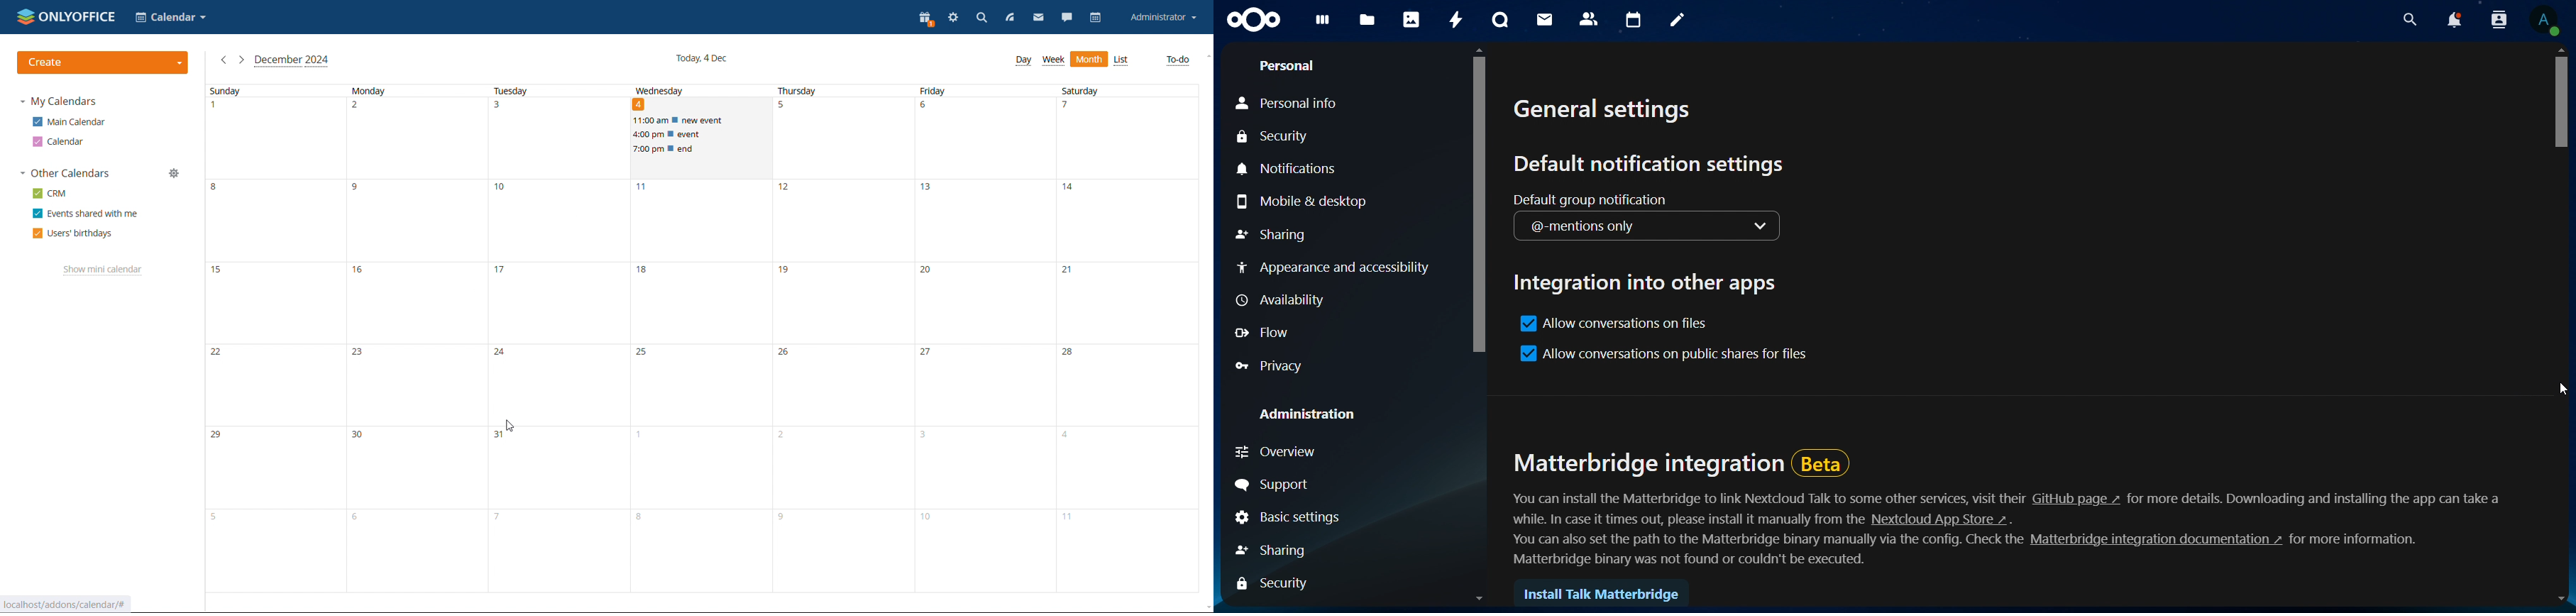 The height and width of the screenshot is (616, 2576). Describe the element at coordinates (2454, 20) in the screenshot. I see `notifications` at that location.